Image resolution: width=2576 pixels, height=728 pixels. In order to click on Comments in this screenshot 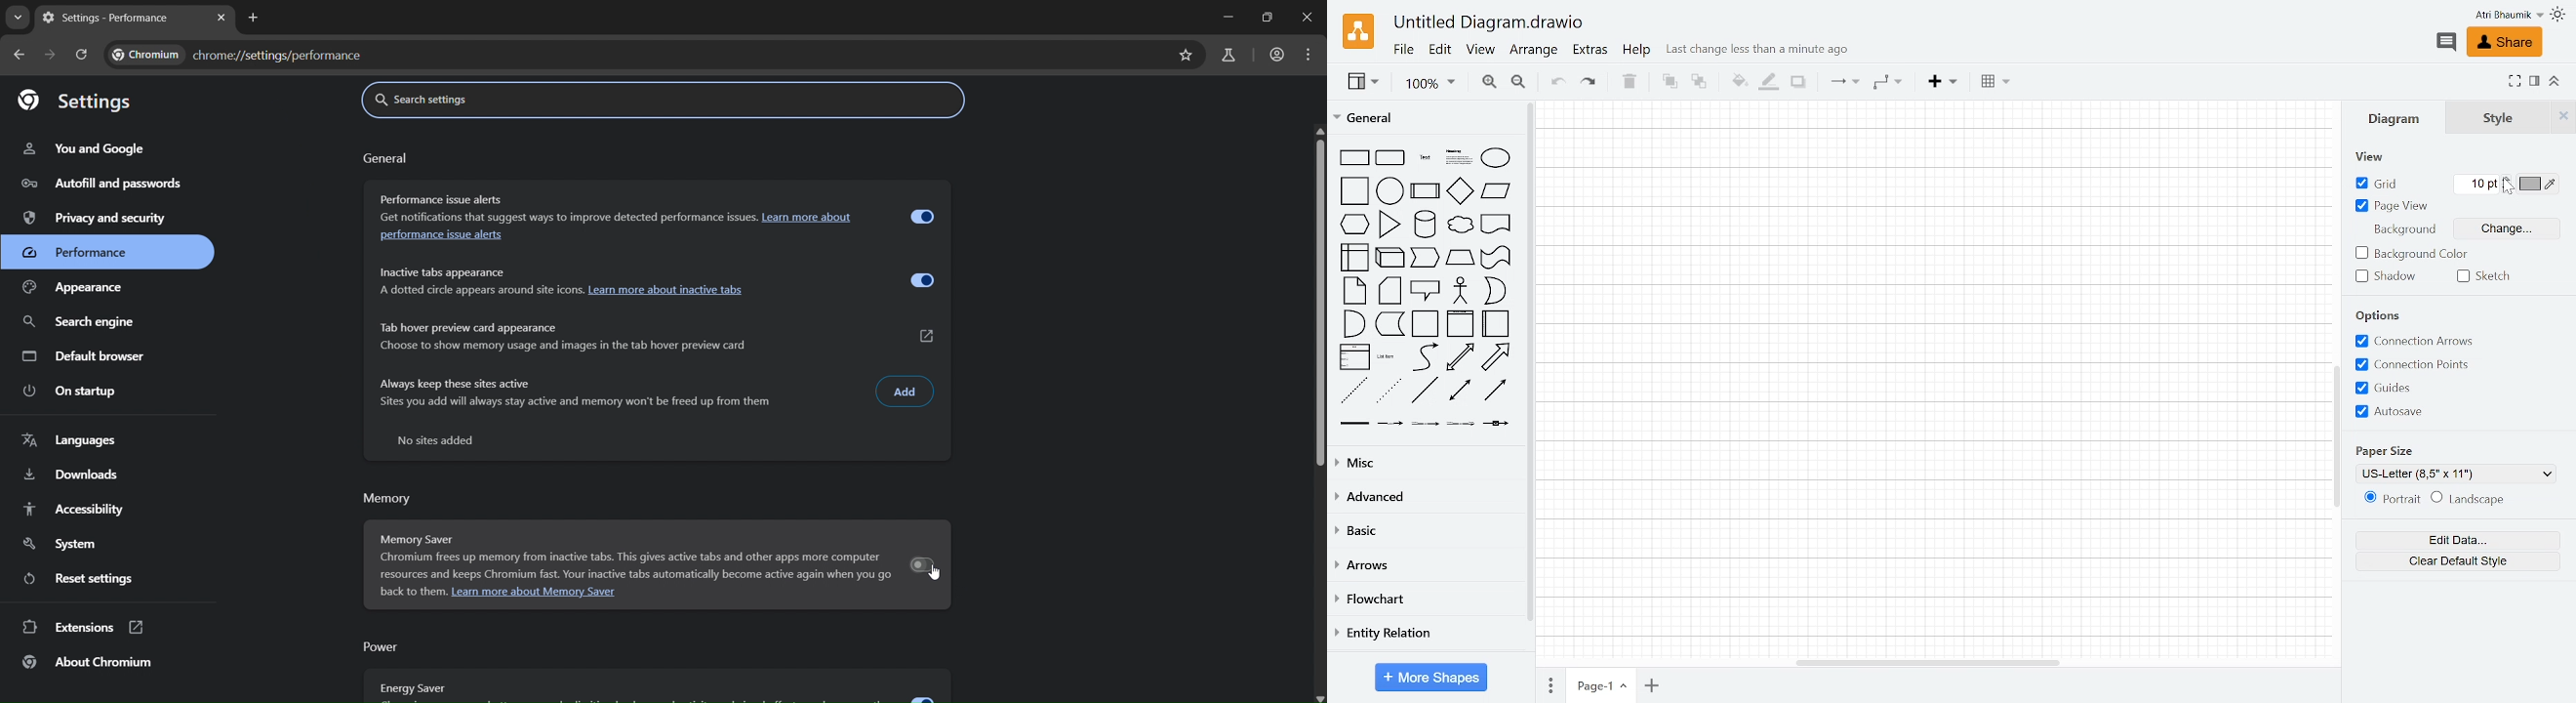, I will do `click(2446, 44)`.